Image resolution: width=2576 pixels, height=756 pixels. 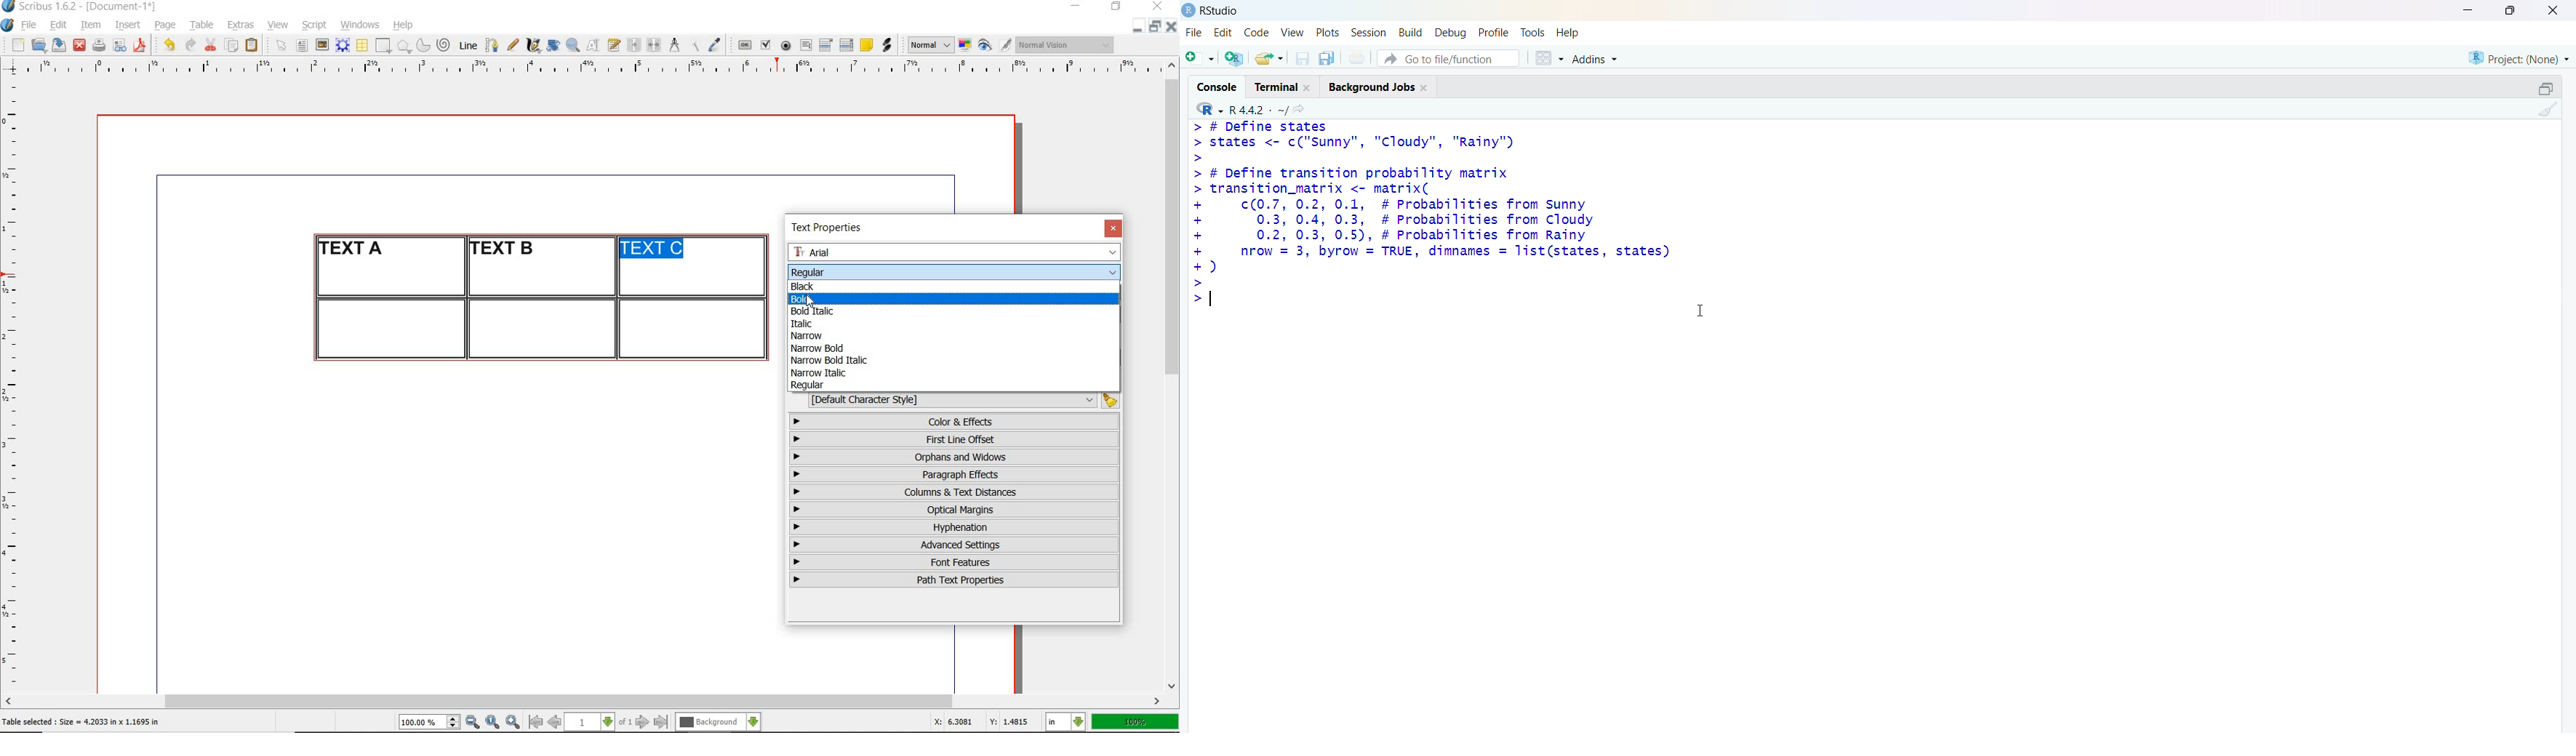 What do you see at coordinates (1215, 86) in the screenshot?
I see `console` at bounding box center [1215, 86].